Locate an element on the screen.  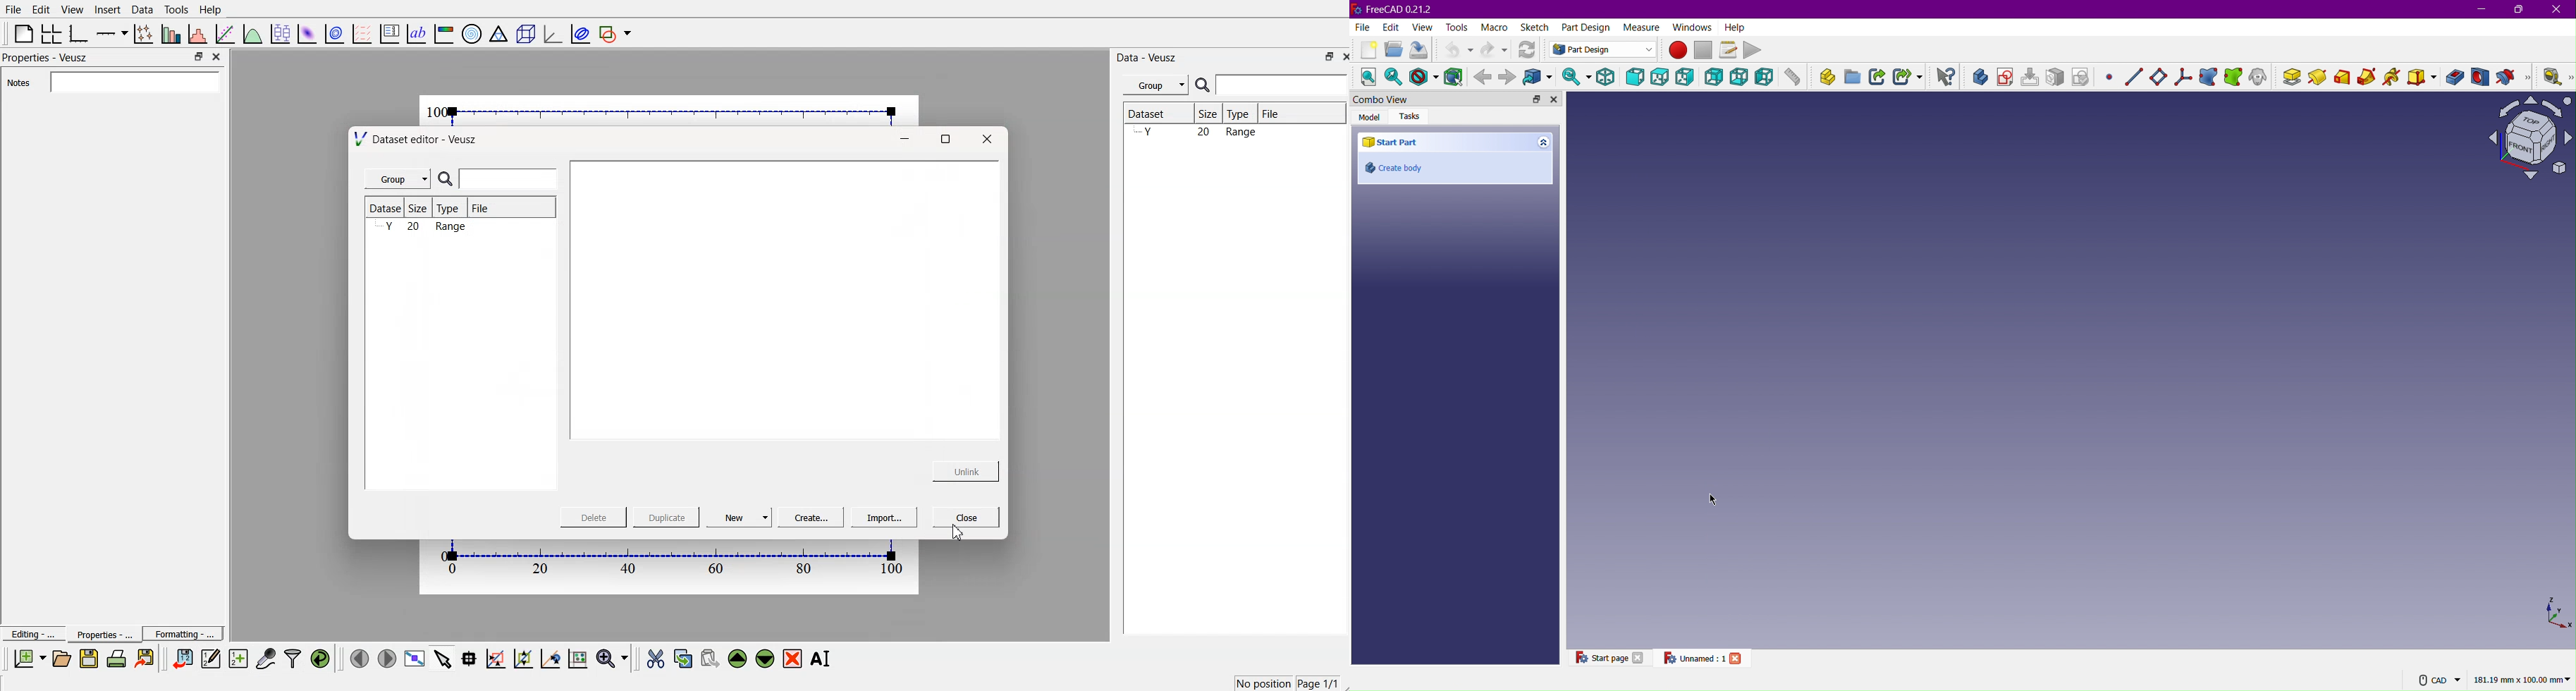
Part Design is located at coordinates (1606, 49).